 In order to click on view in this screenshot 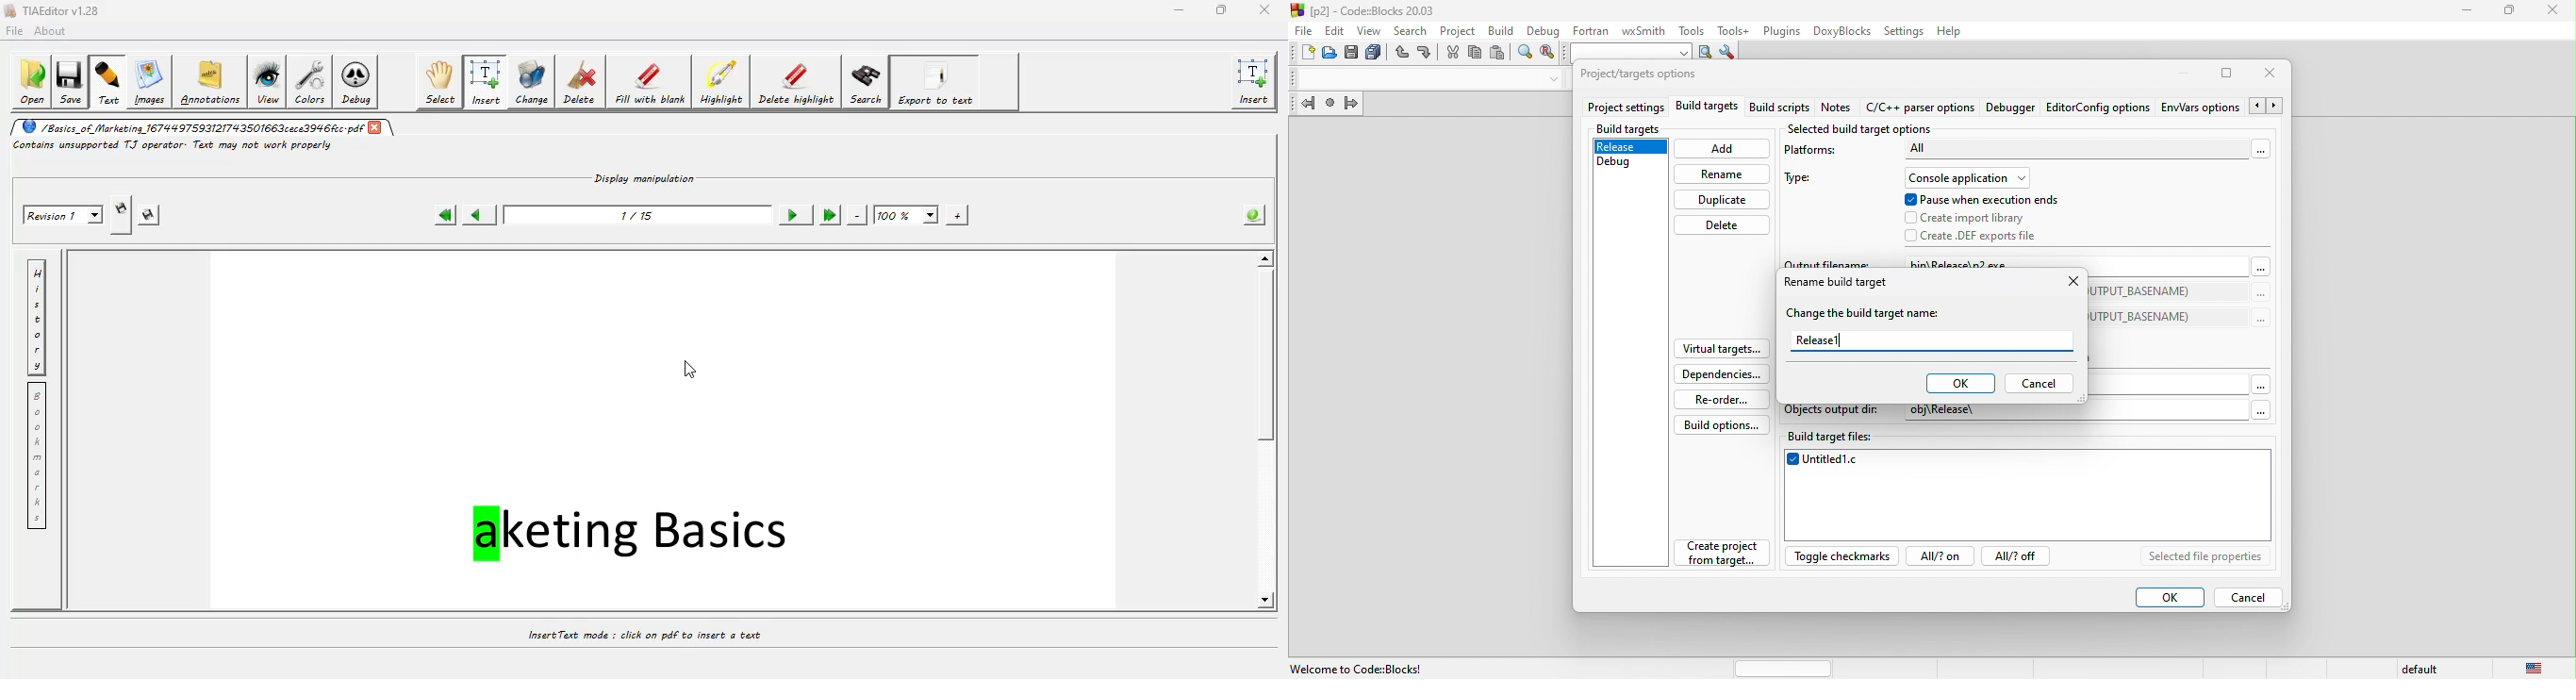, I will do `click(1372, 30)`.